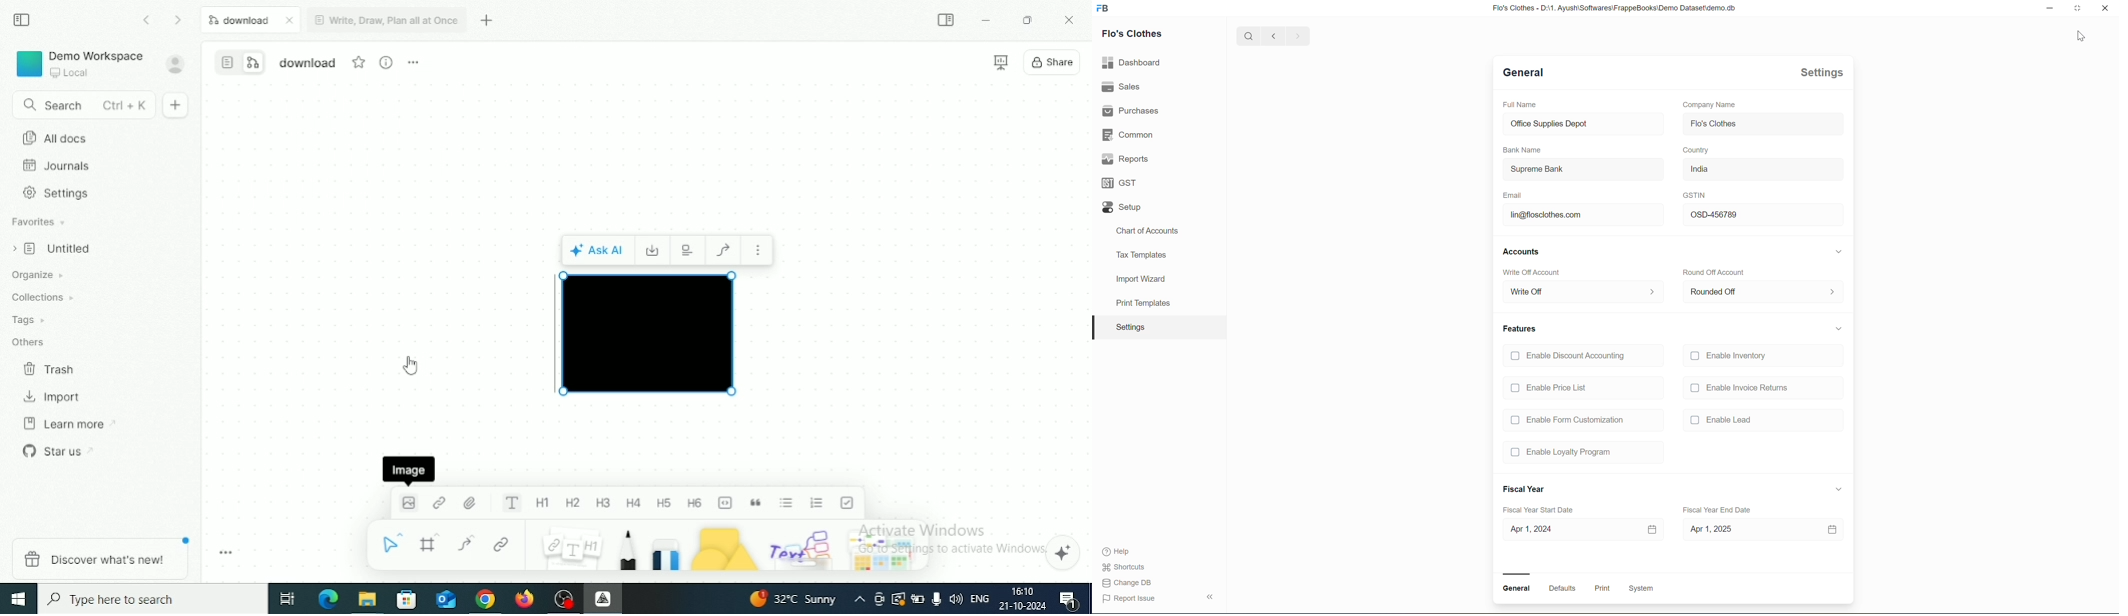 The width and height of the screenshot is (2128, 616). Describe the element at coordinates (1524, 489) in the screenshot. I see `Fiscal Year` at that location.